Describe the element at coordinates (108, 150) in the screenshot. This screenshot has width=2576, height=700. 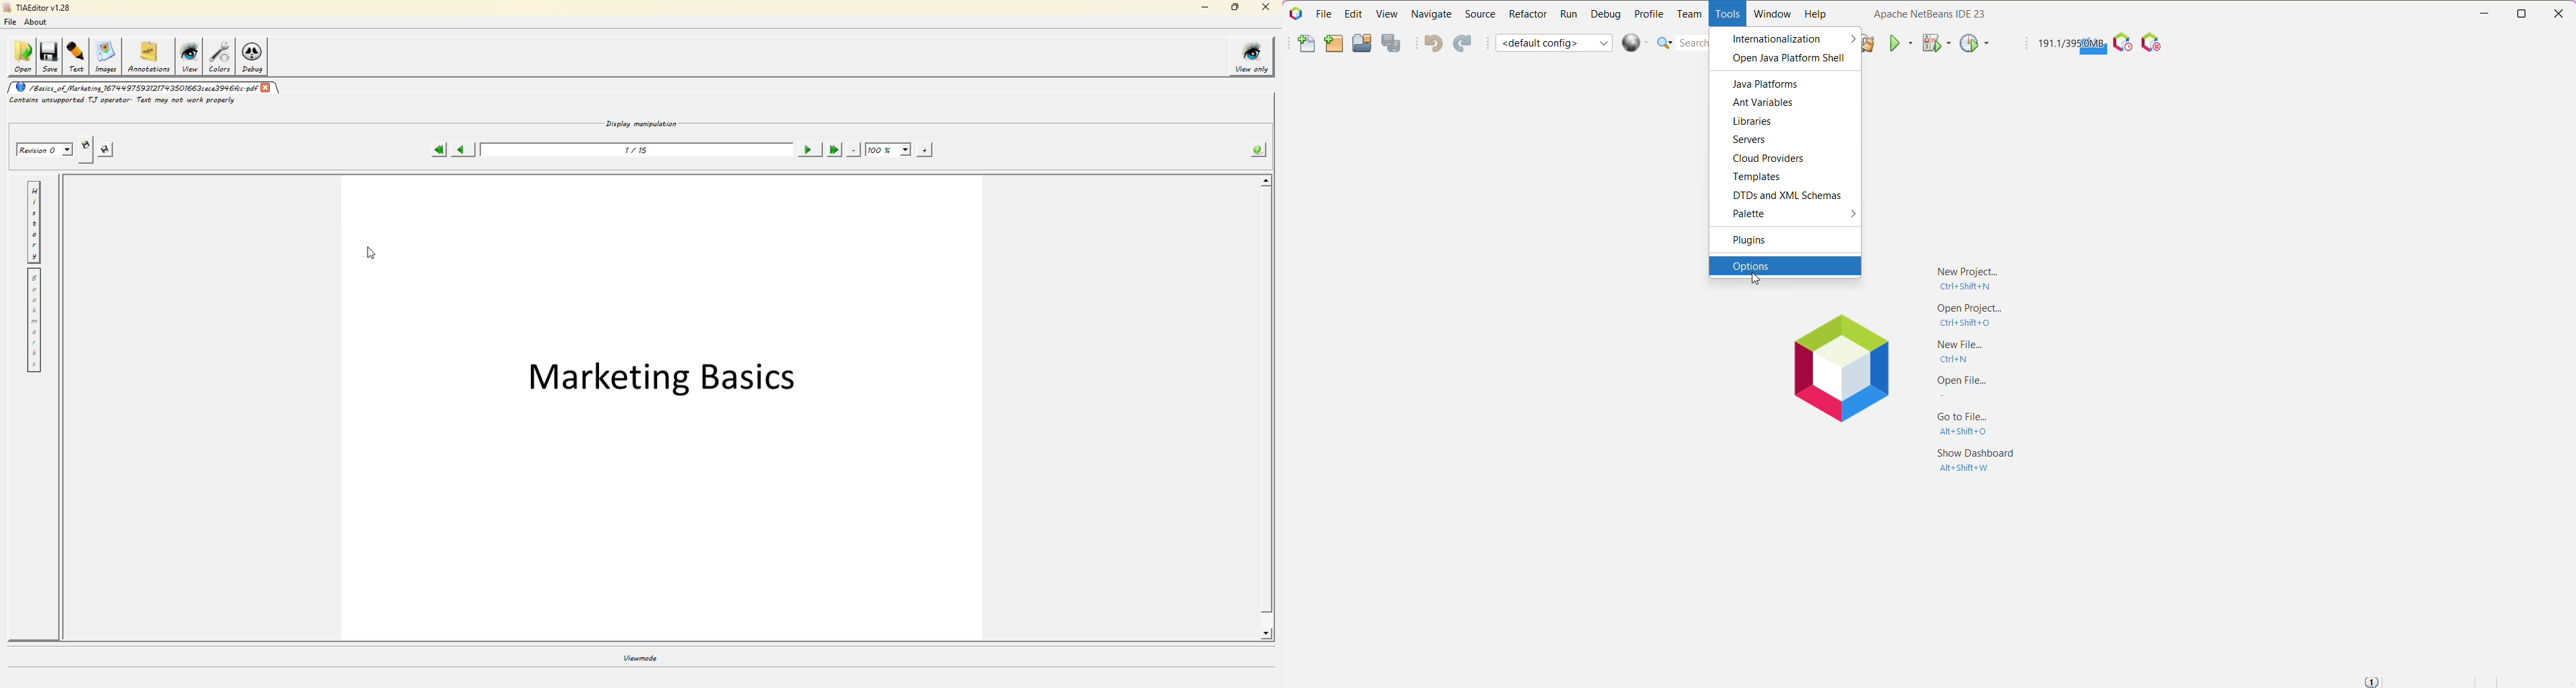
I see `saves this revision to other file` at that location.